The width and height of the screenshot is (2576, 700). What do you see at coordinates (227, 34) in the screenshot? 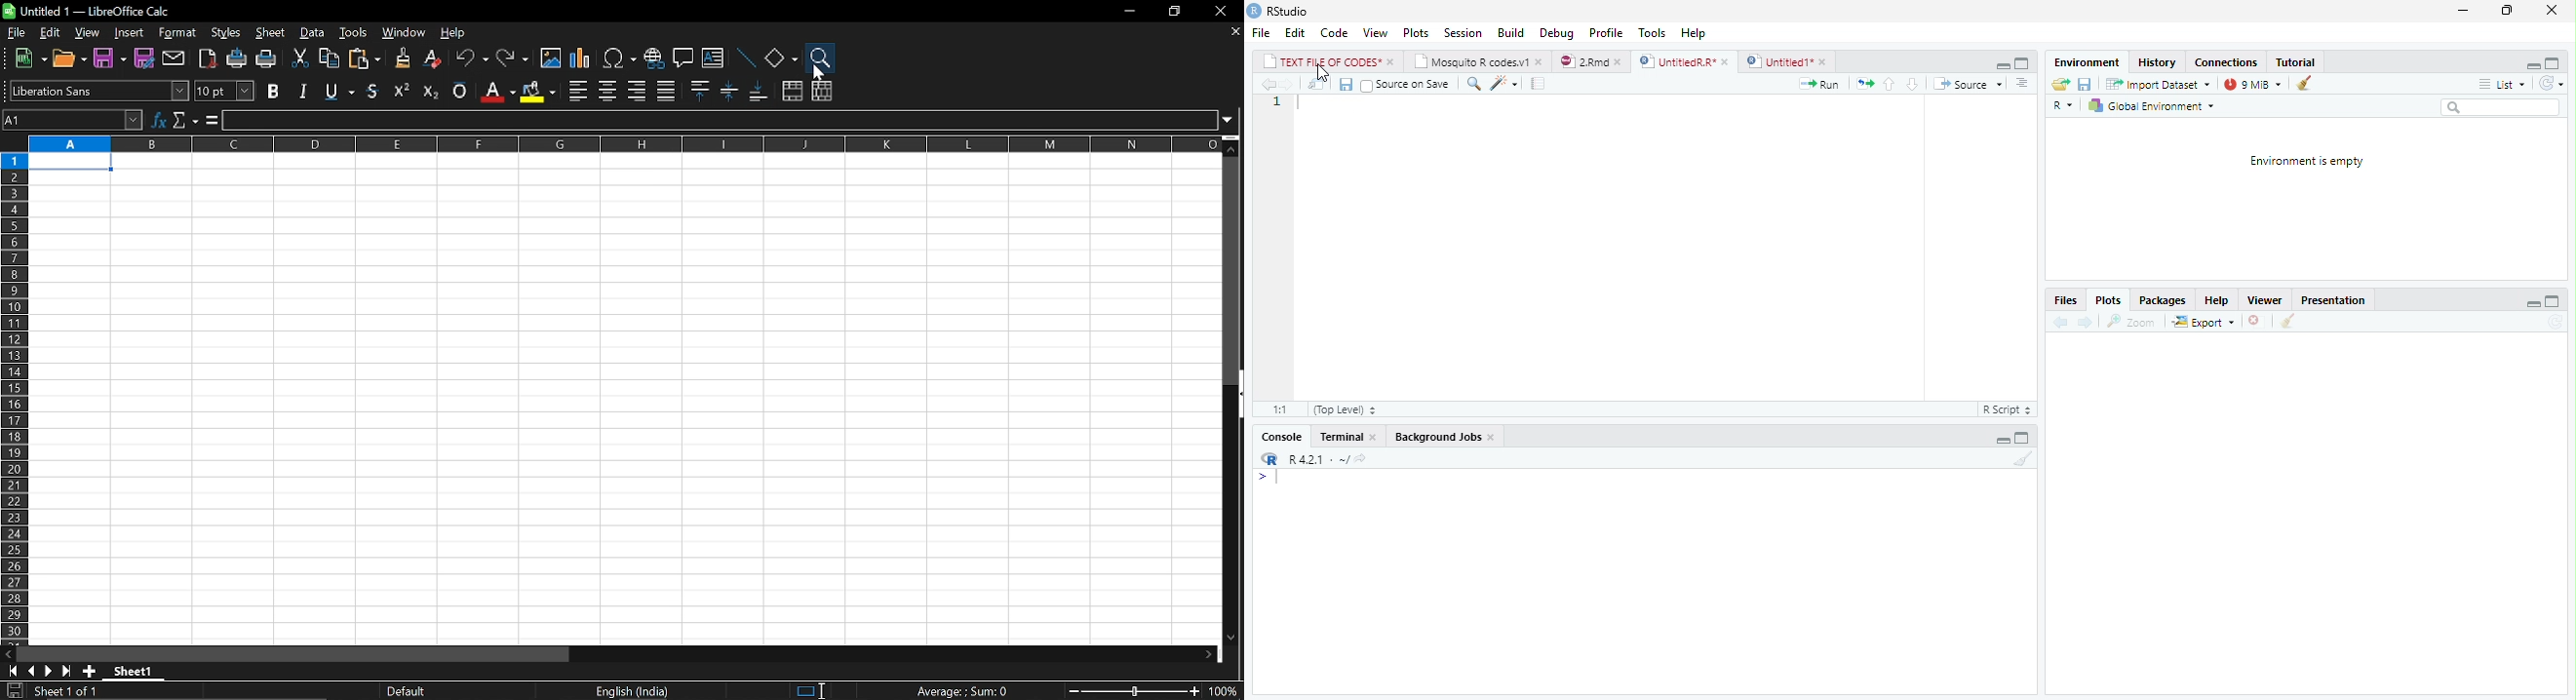
I see `styles` at bounding box center [227, 34].